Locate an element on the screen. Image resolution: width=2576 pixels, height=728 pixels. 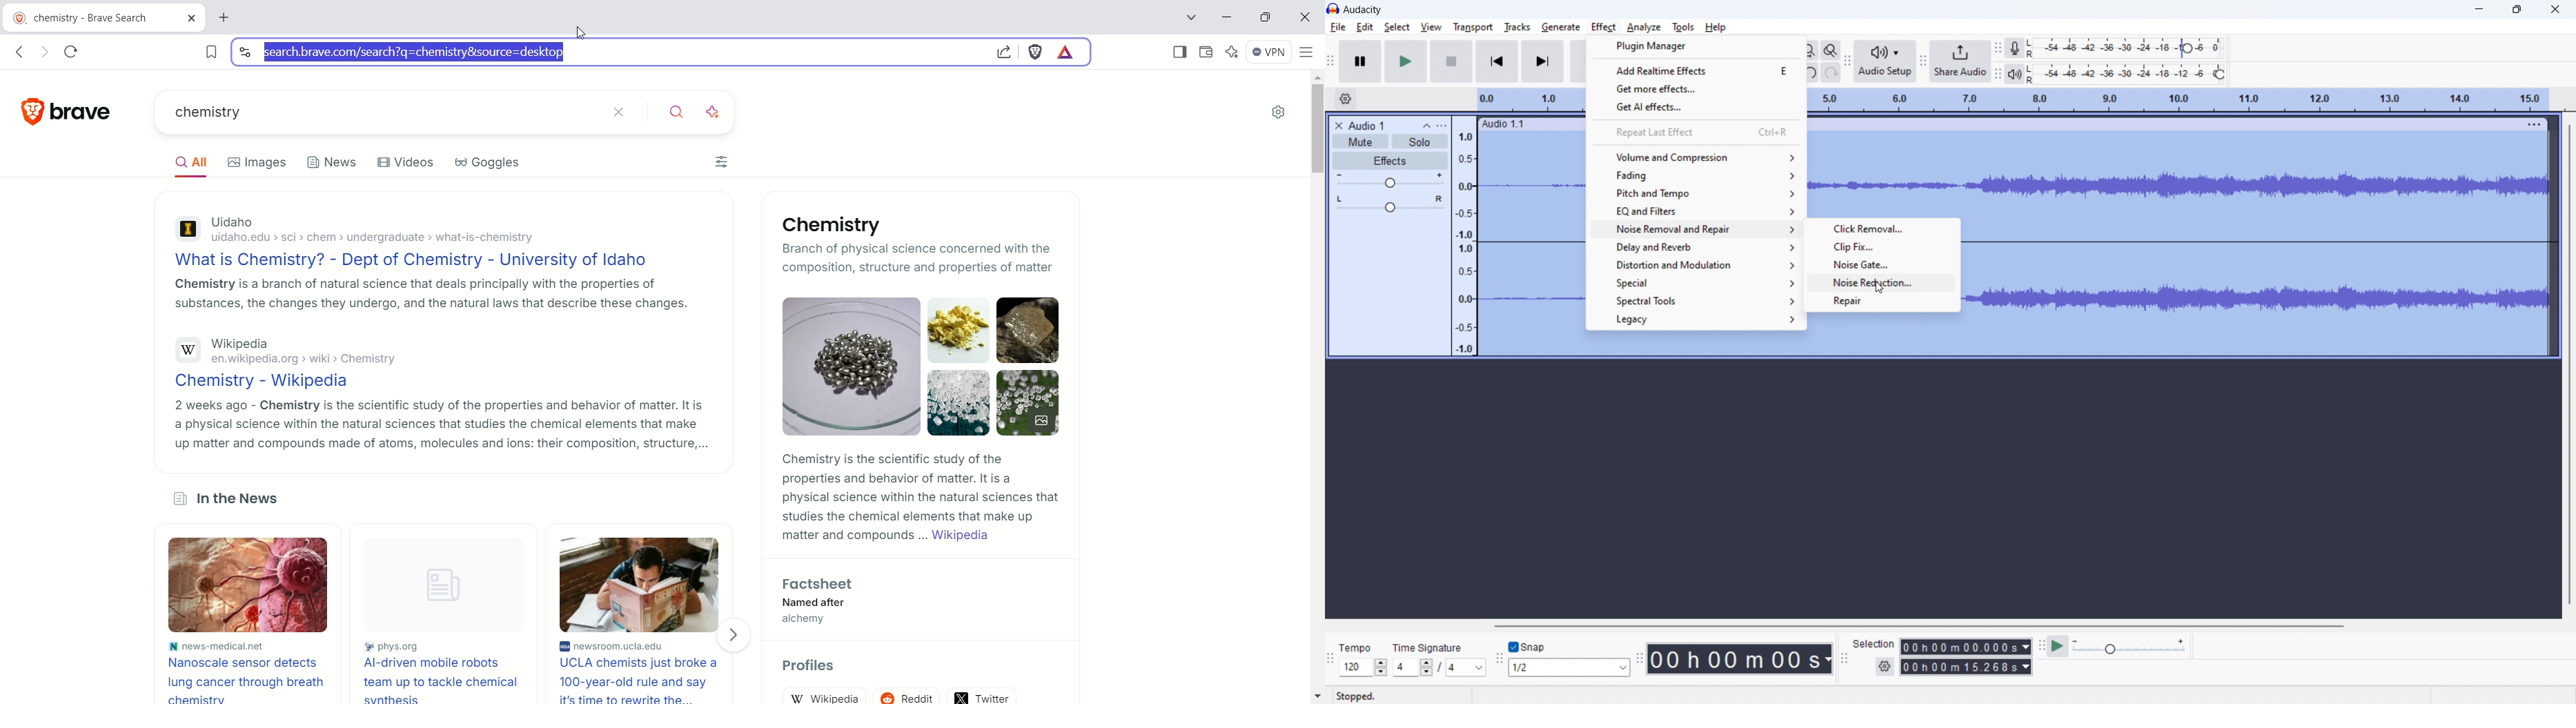
search tab is located at coordinates (1190, 17).